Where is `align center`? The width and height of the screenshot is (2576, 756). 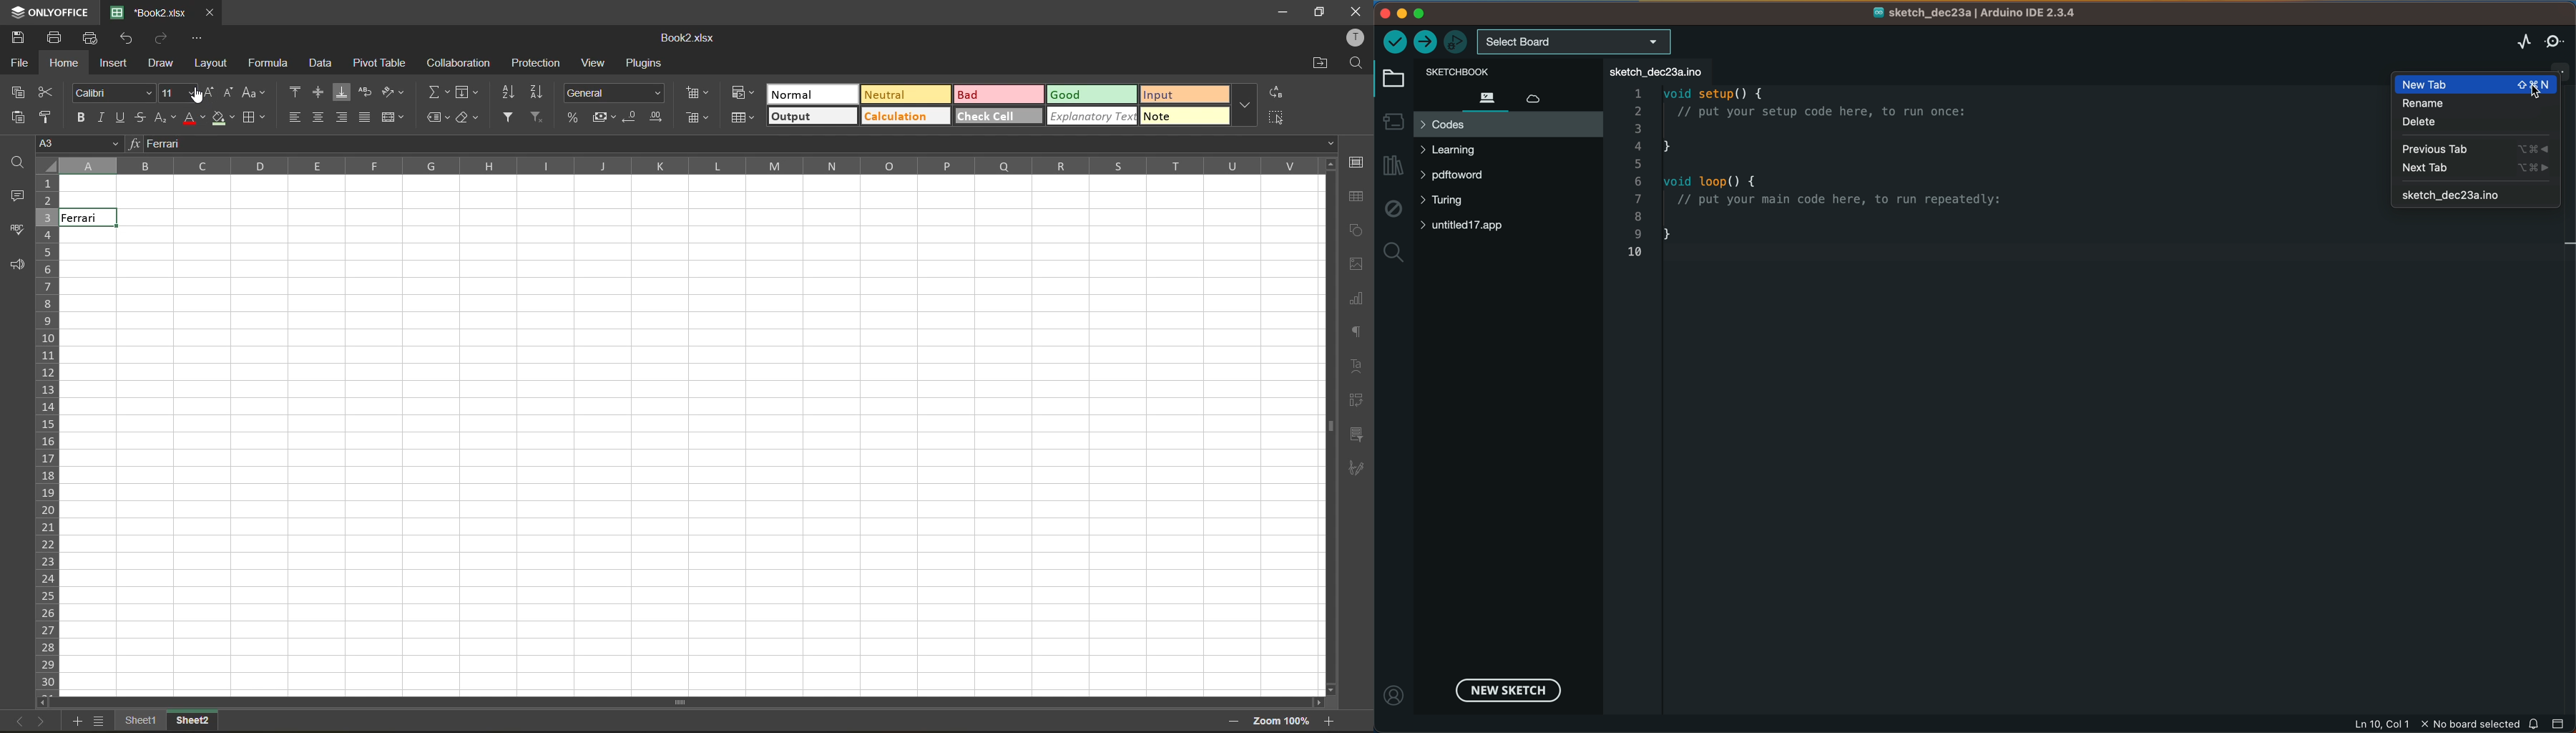
align center is located at coordinates (319, 118).